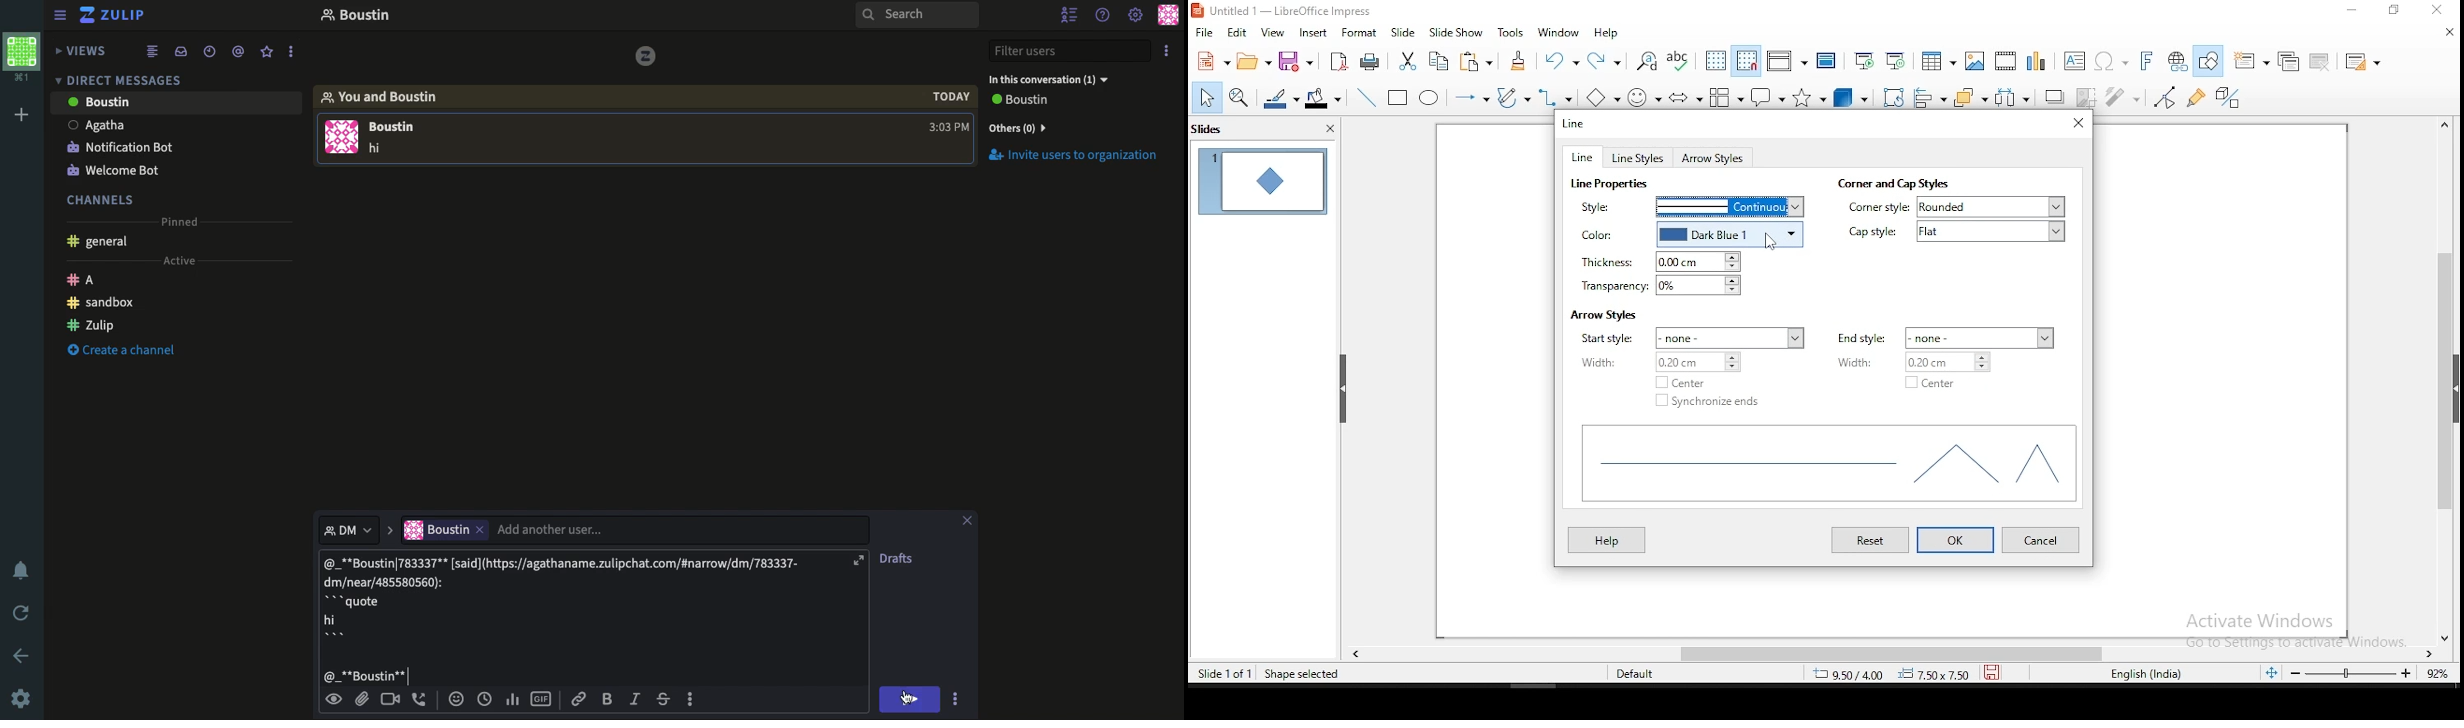  Describe the element at coordinates (1344, 390) in the screenshot. I see `Minimize sidebar` at that location.